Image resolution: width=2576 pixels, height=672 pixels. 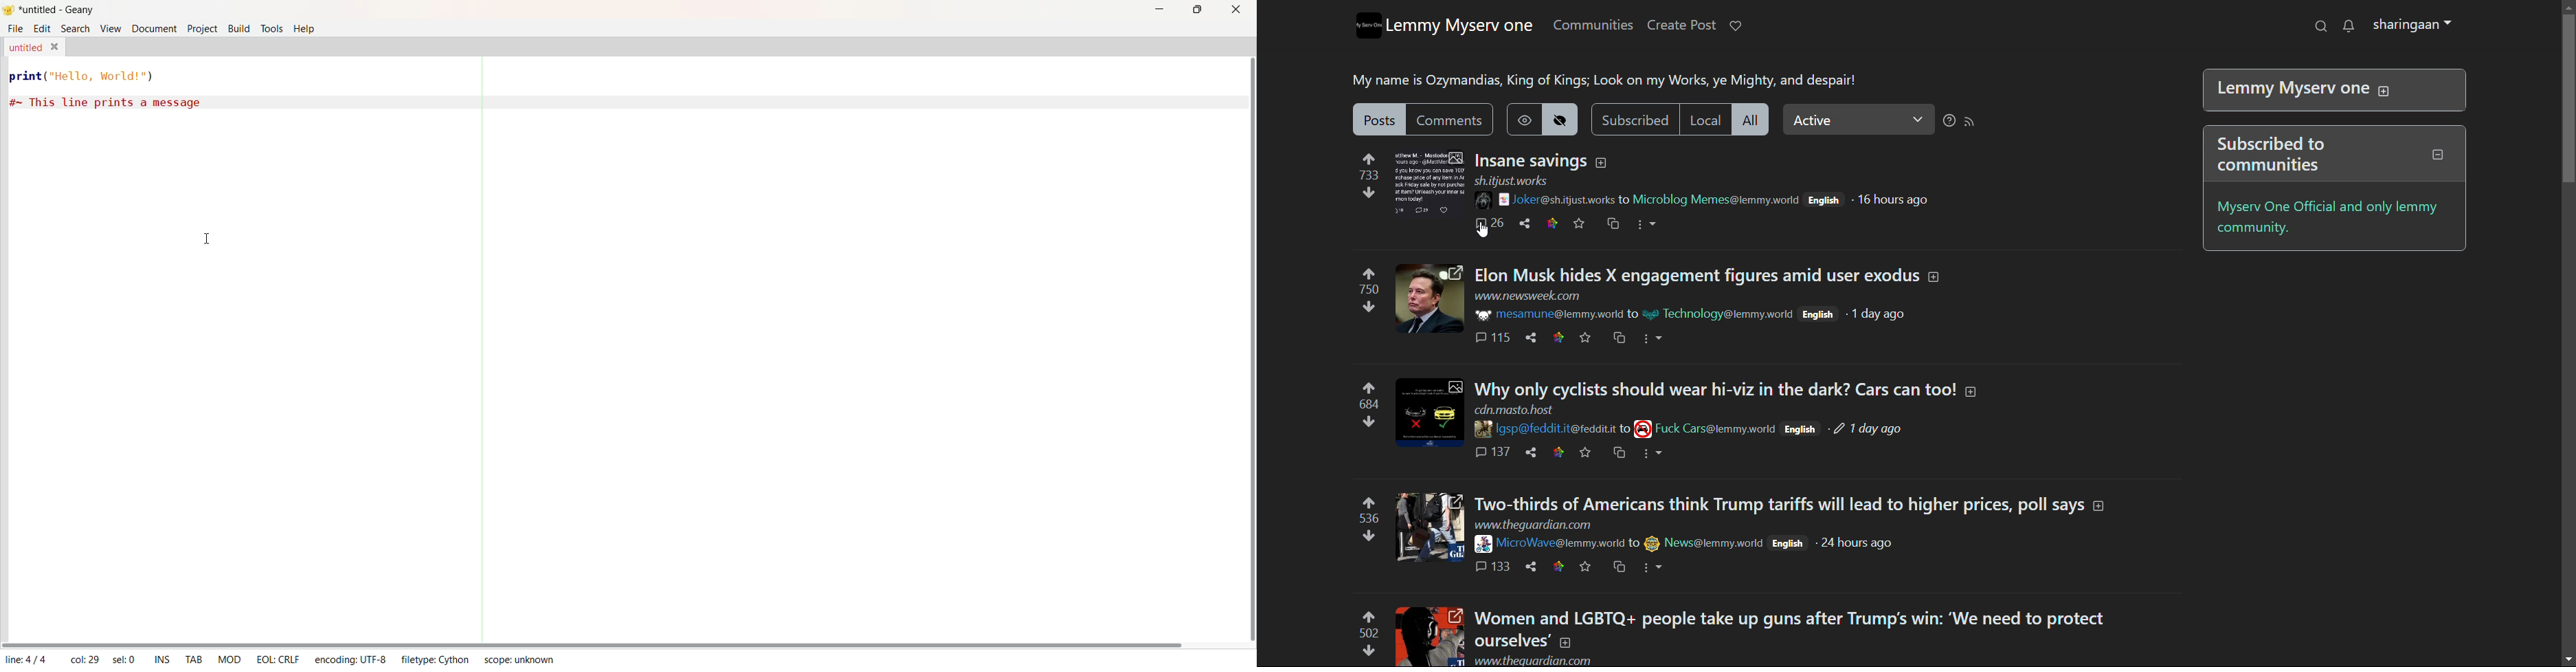 What do you see at coordinates (1430, 527) in the screenshot?
I see `Thumbnail` at bounding box center [1430, 527].